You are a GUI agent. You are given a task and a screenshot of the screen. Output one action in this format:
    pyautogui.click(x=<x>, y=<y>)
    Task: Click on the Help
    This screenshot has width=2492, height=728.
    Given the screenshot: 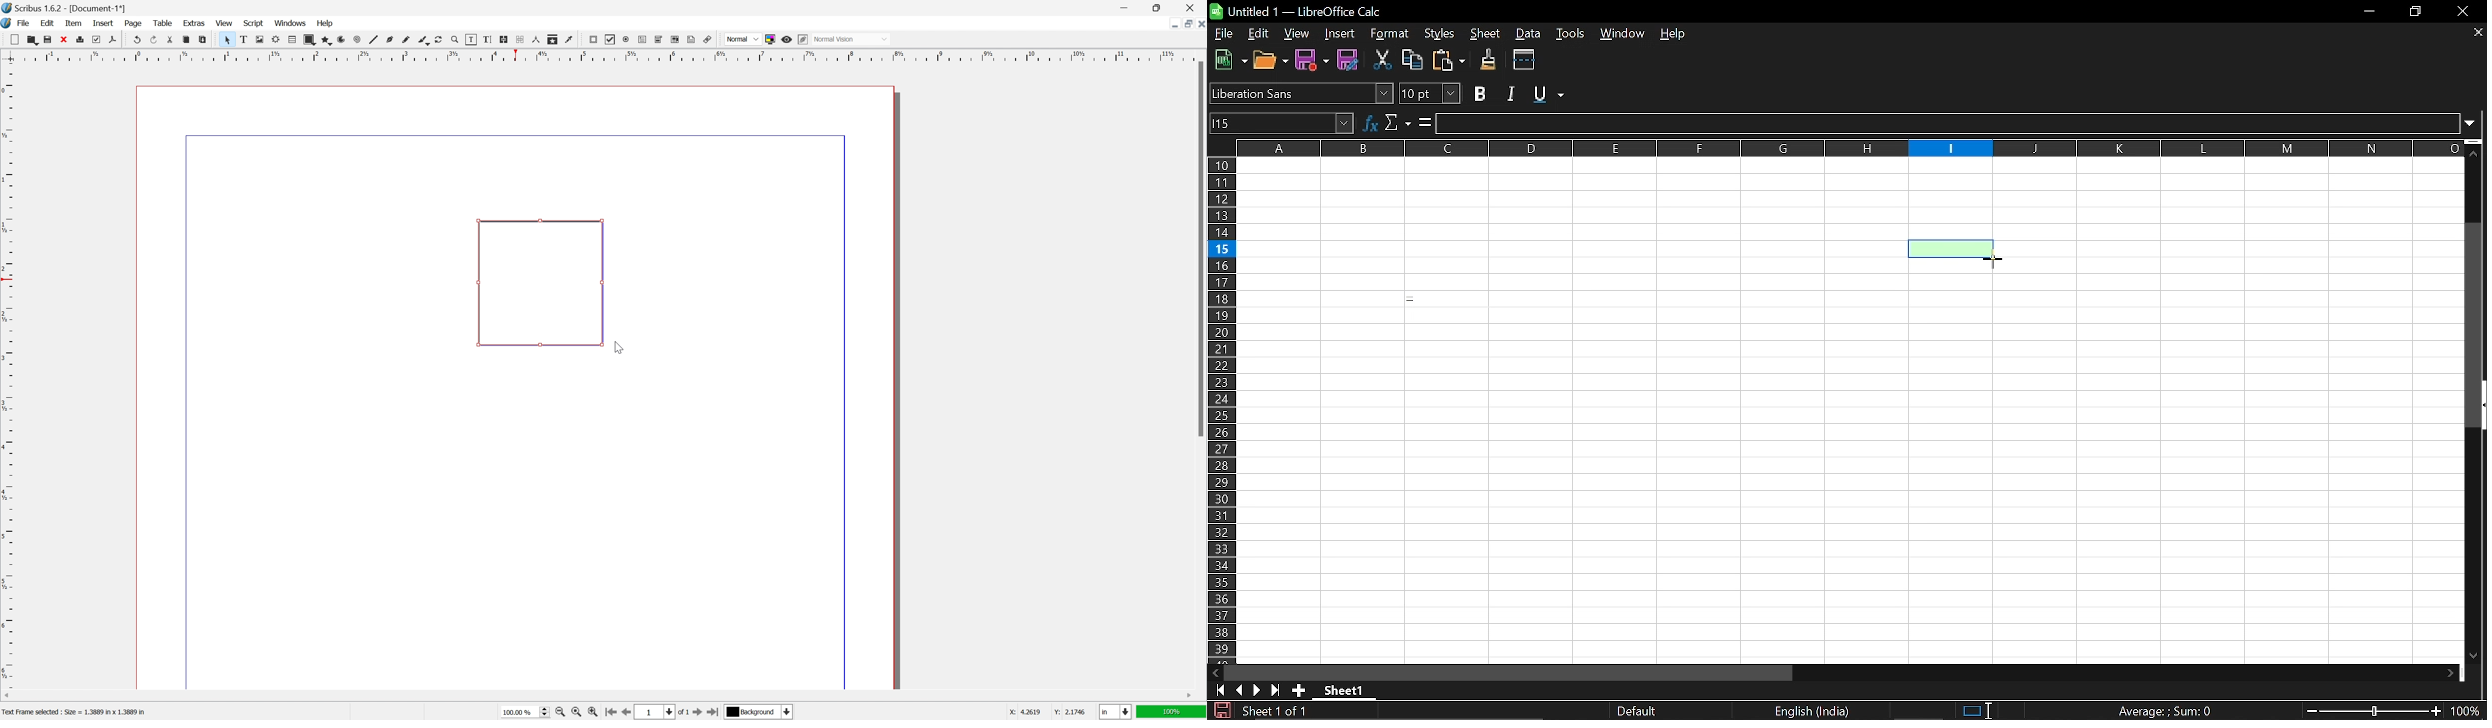 What is the action you would take?
    pyautogui.click(x=1674, y=36)
    